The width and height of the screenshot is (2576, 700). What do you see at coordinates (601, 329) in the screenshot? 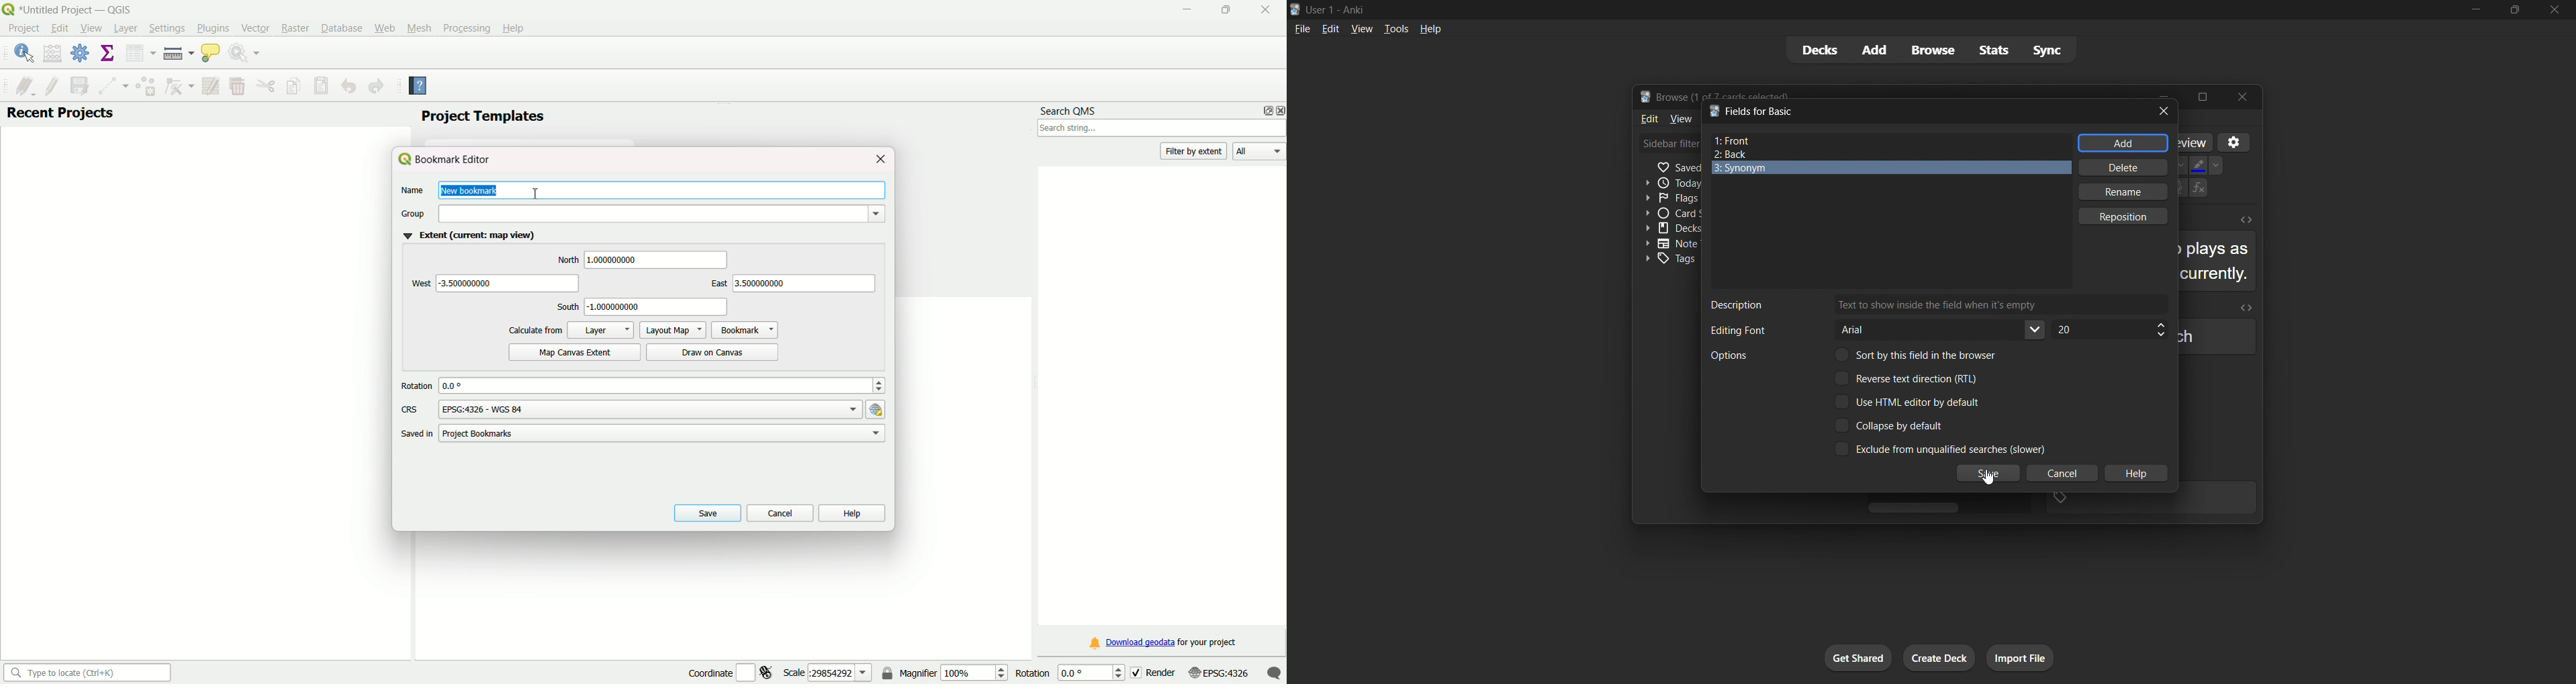
I see `layer` at bounding box center [601, 329].